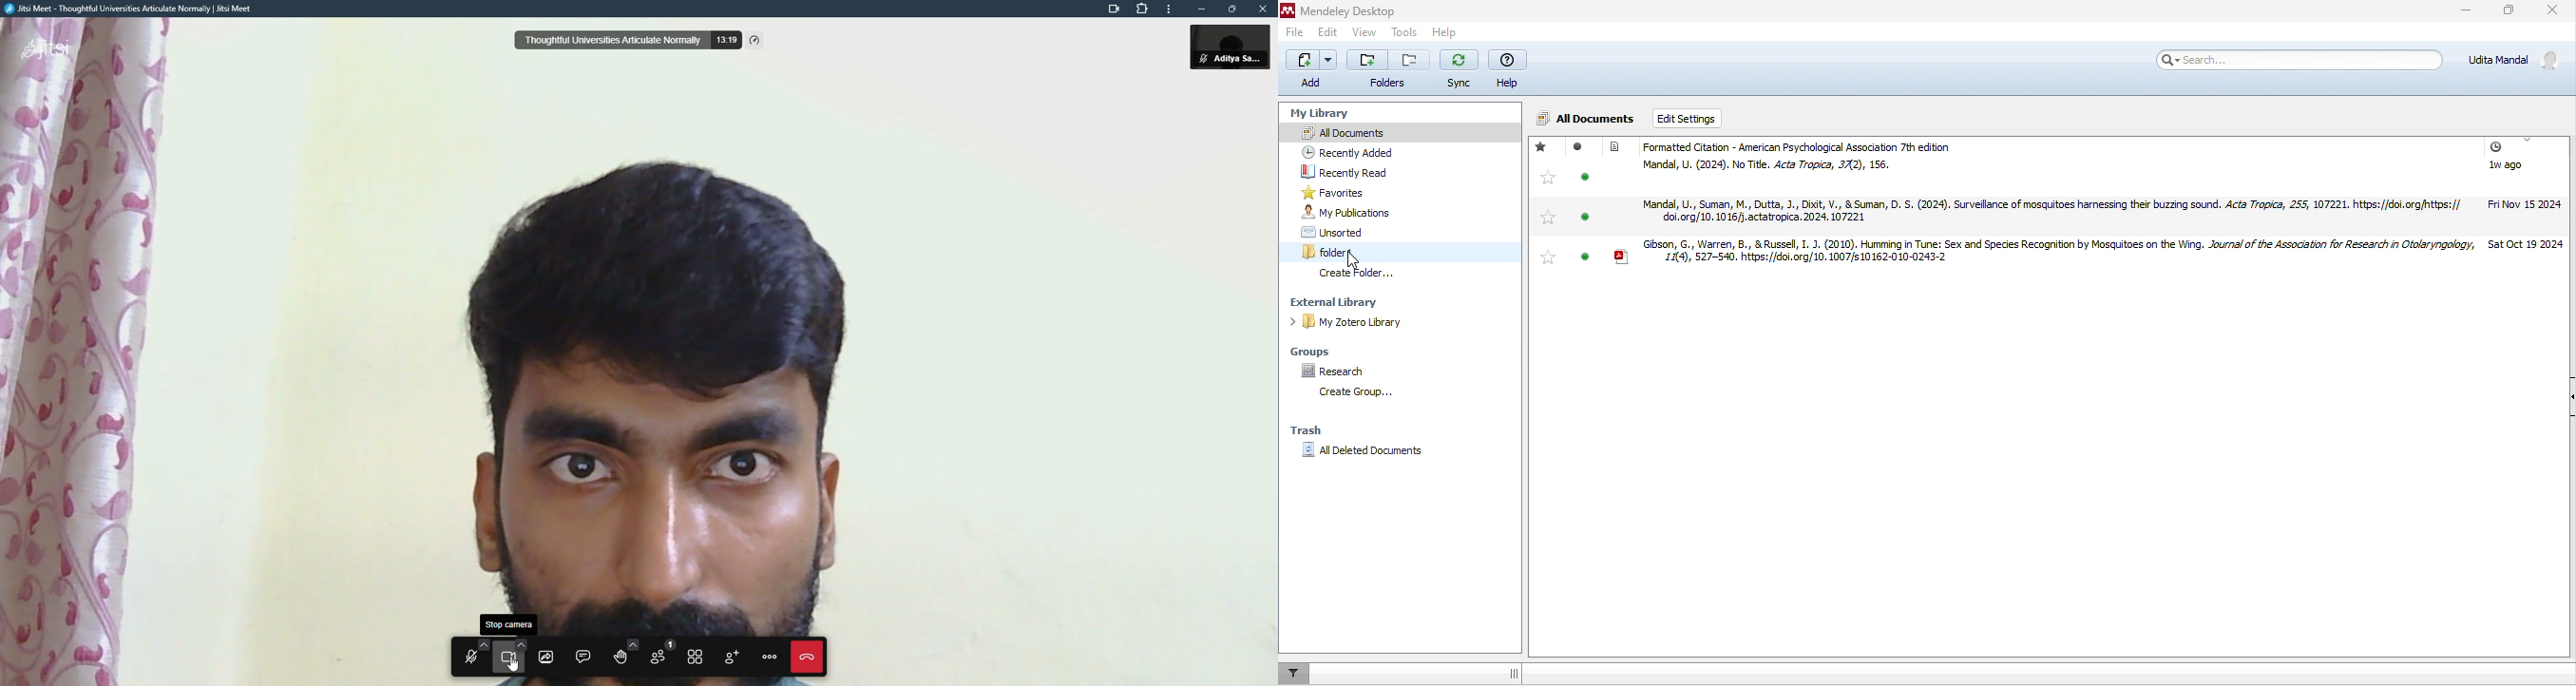  I want to click on create group, so click(1353, 391).